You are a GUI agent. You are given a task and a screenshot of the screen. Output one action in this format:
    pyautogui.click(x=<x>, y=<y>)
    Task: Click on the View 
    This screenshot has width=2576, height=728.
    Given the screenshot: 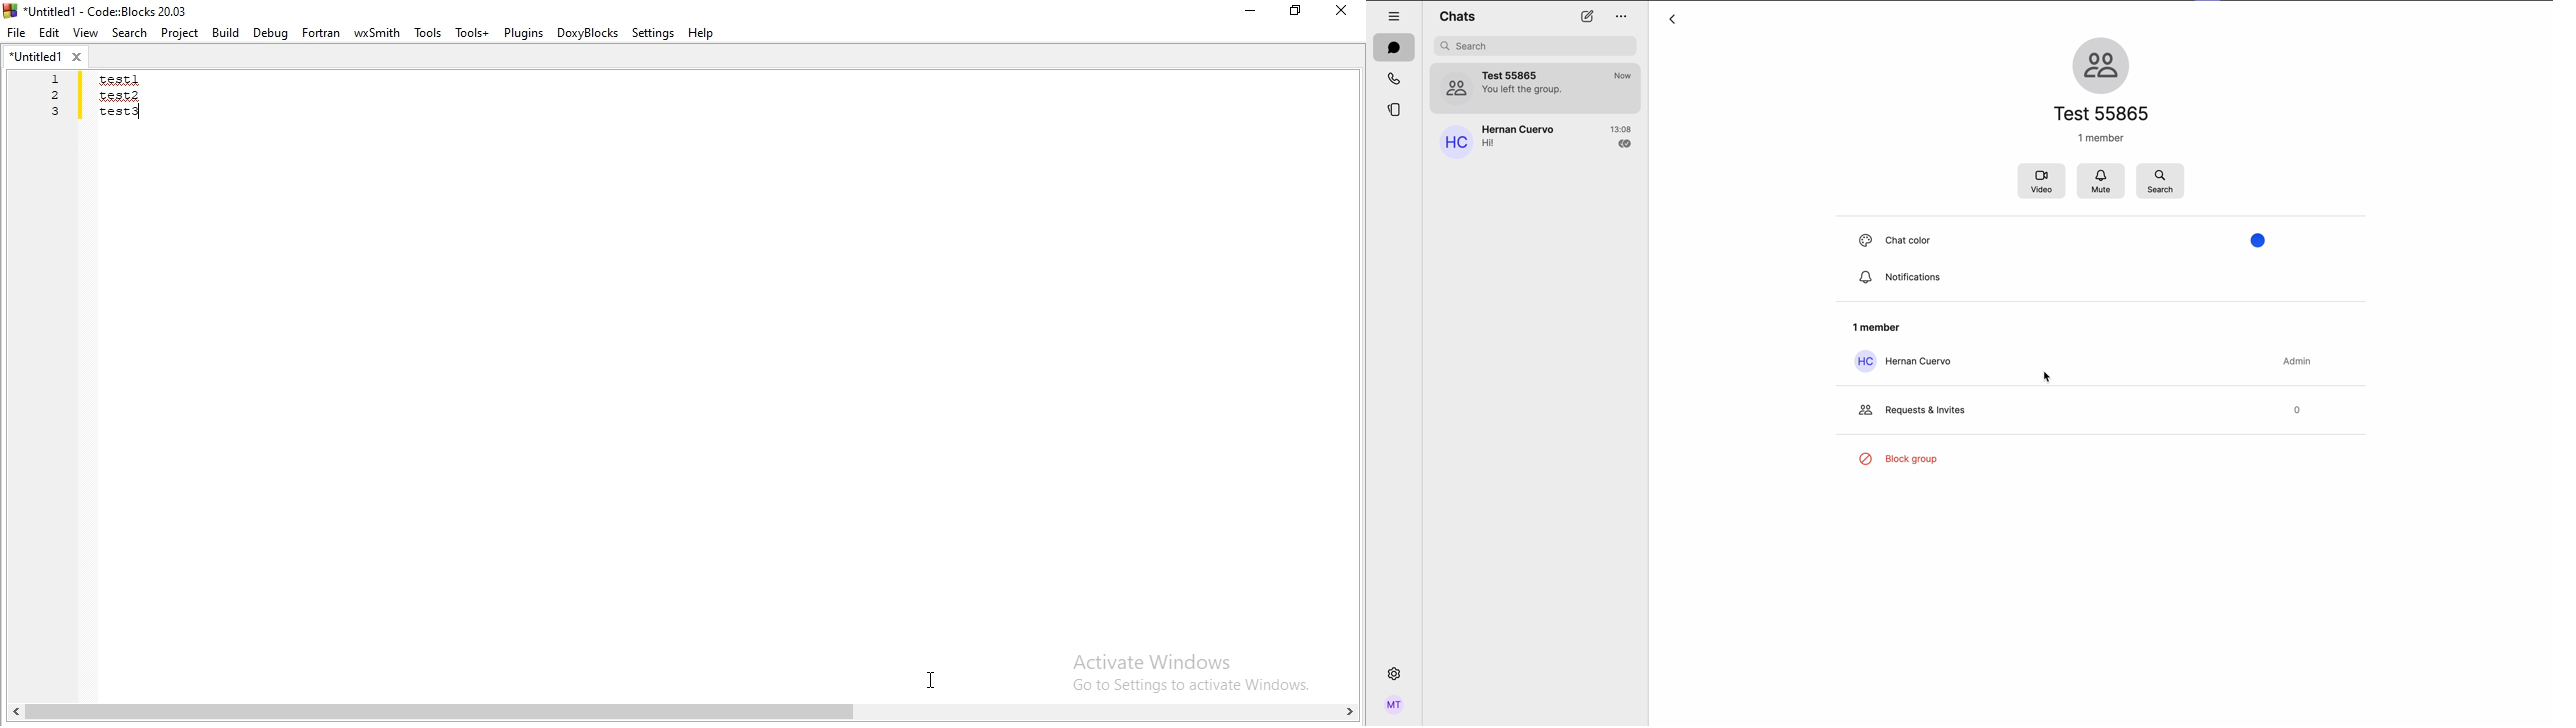 What is the action you would take?
    pyautogui.click(x=86, y=32)
    